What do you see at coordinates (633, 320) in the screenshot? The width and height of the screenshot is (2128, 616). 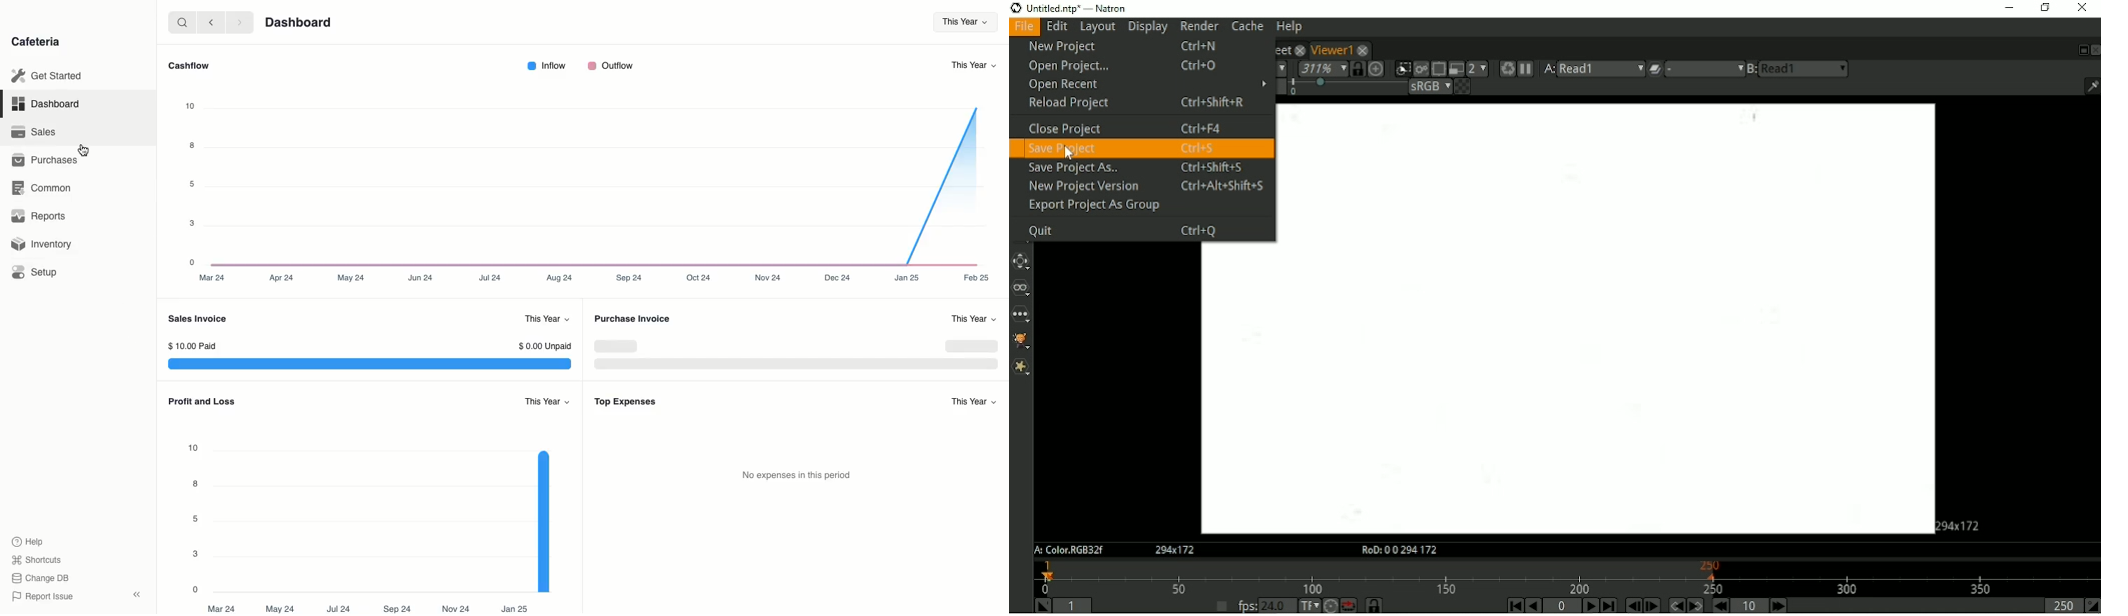 I see `Purchase Invoice` at bounding box center [633, 320].